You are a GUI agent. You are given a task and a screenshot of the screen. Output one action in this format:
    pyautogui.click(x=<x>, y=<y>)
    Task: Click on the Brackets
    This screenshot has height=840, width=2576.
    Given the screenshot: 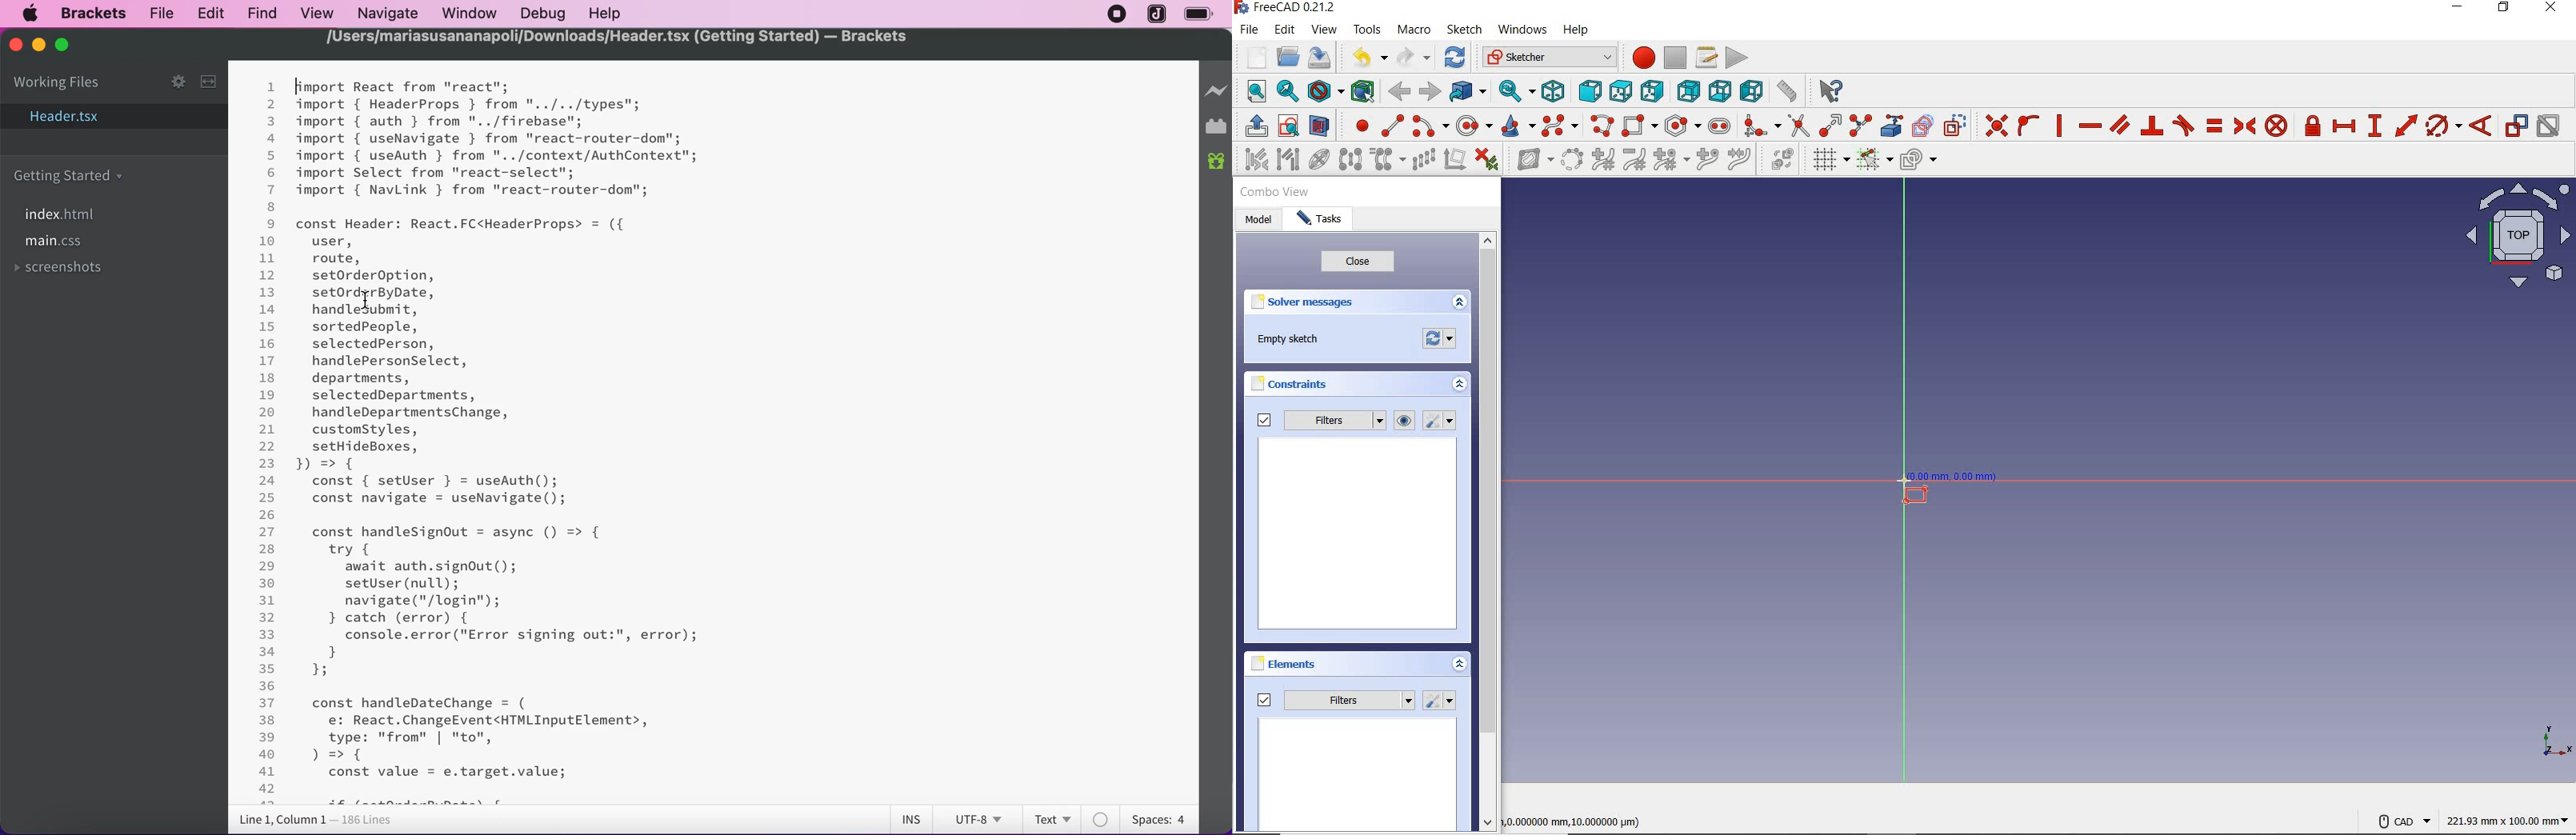 What is the action you would take?
    pyautogui.click(x=94, y=14)
    